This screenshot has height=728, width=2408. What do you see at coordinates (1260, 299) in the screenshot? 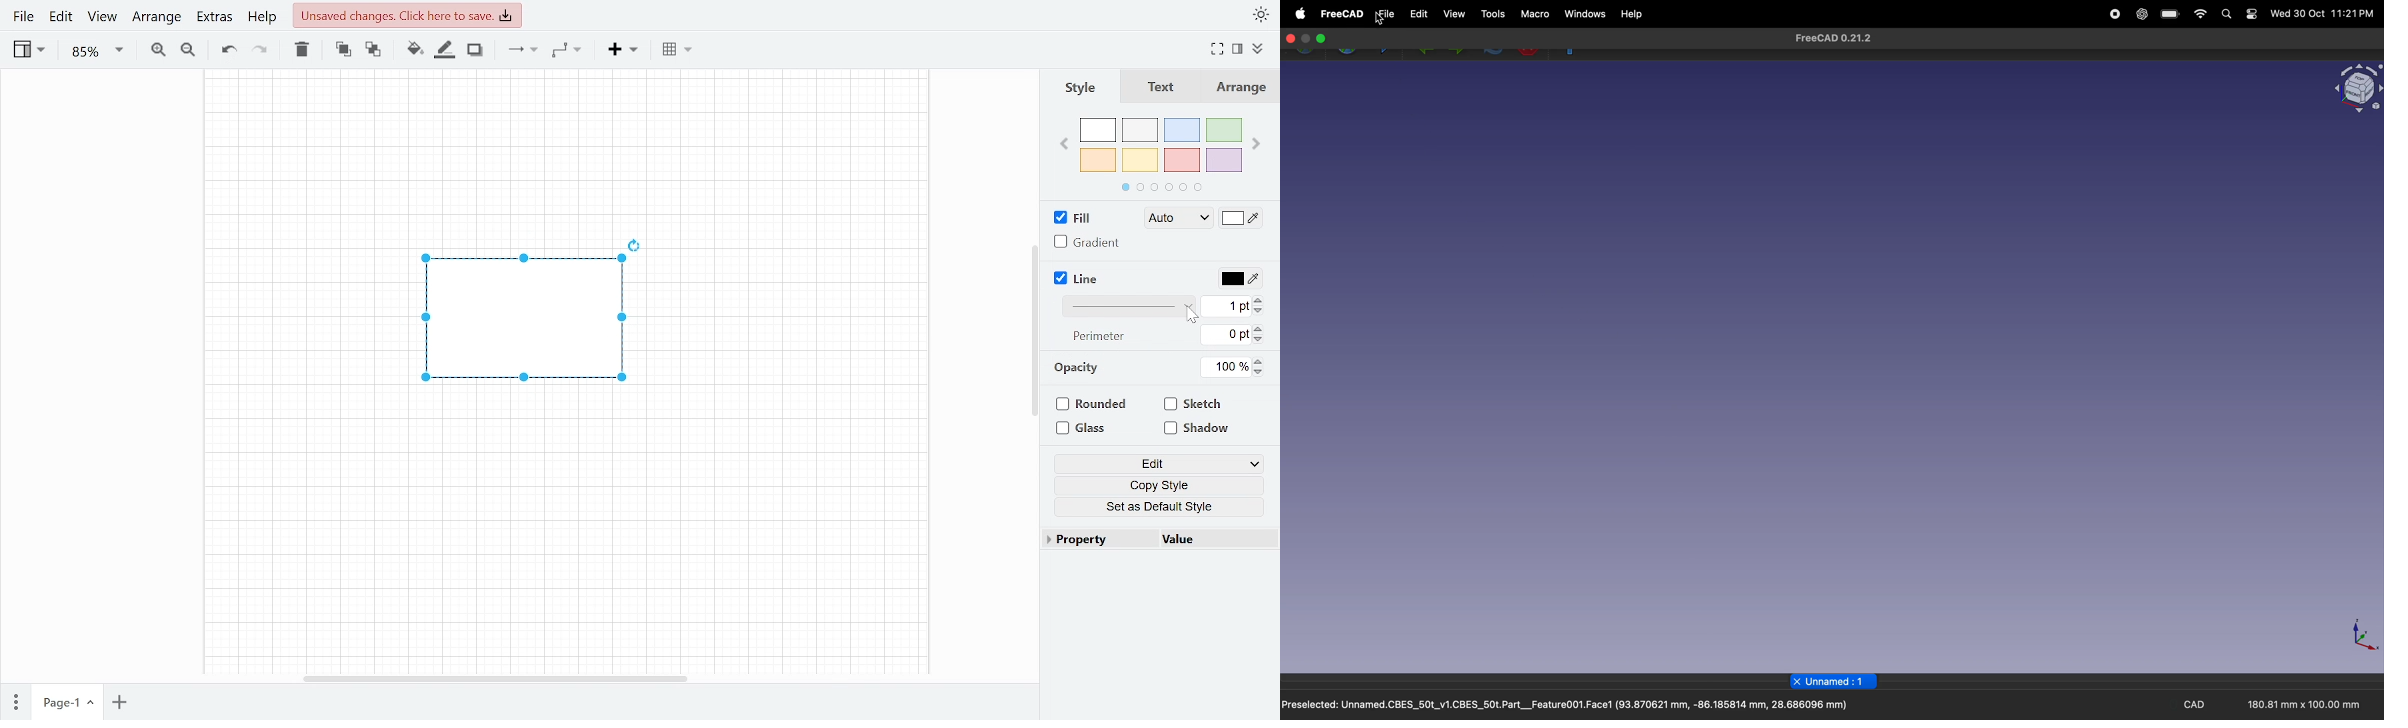
I see `Increase linewidth` at bounding box center [1260, 299].